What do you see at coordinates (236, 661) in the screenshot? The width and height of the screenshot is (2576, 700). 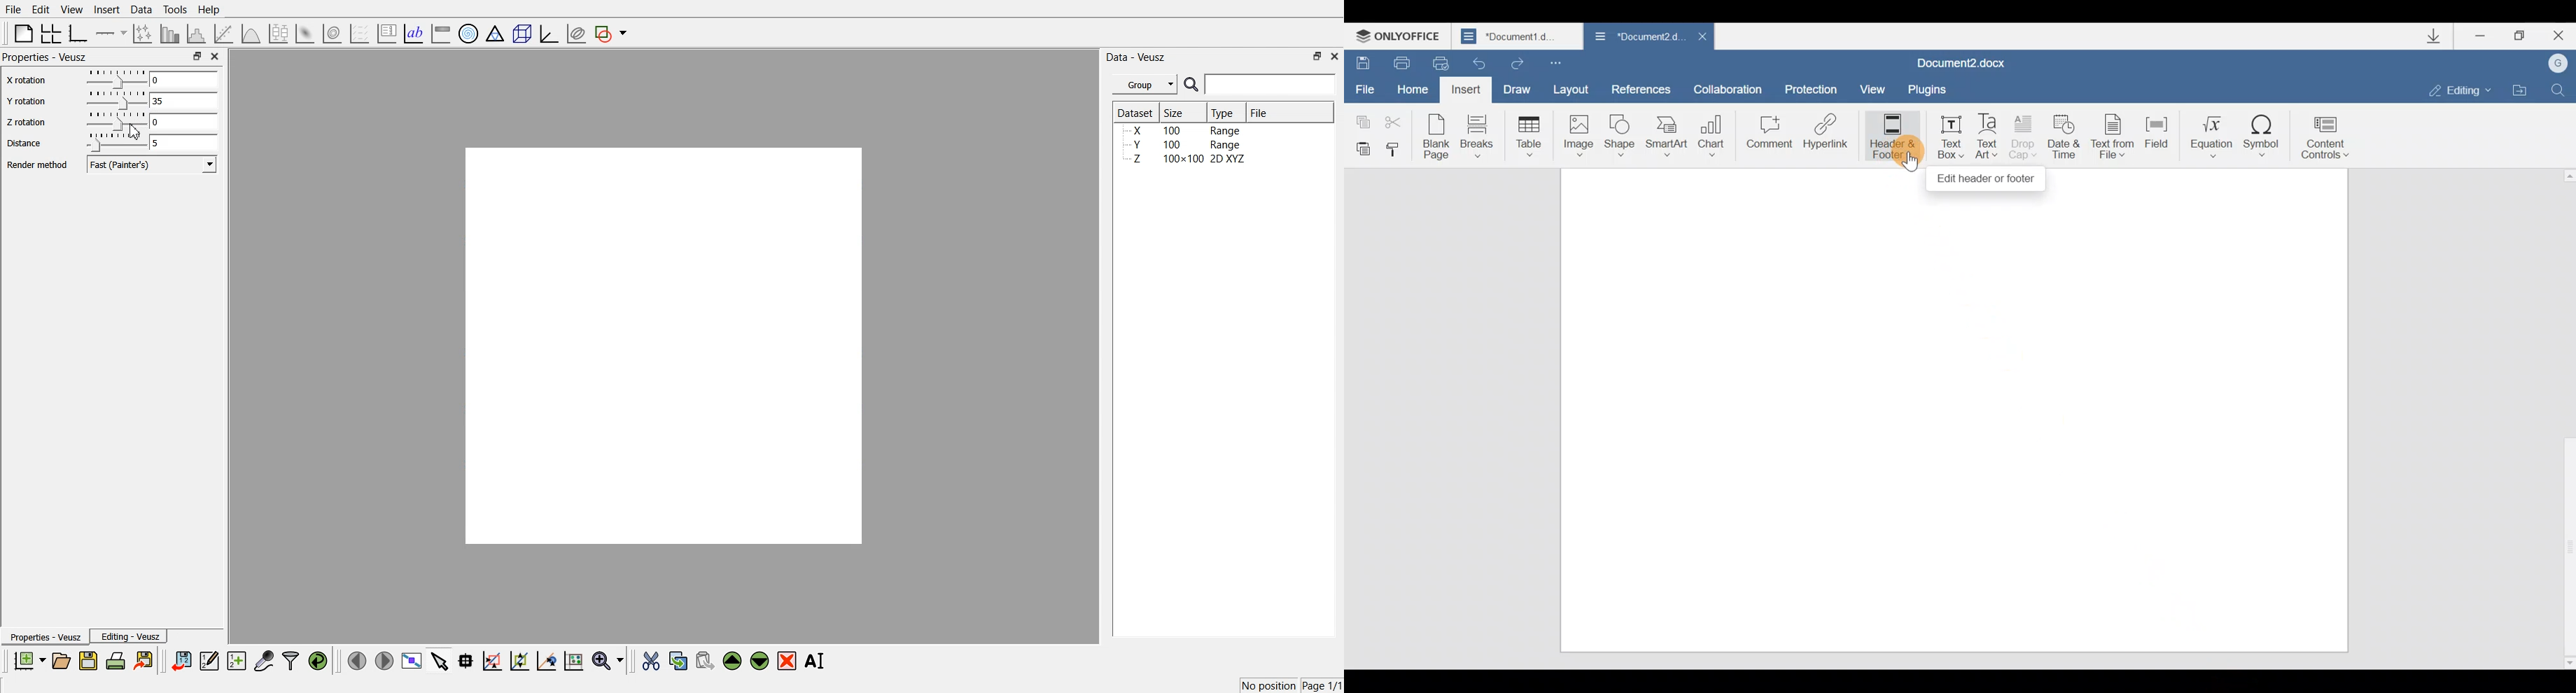 I see `Create new dataset for ranging` at bounding box center [236, 661].